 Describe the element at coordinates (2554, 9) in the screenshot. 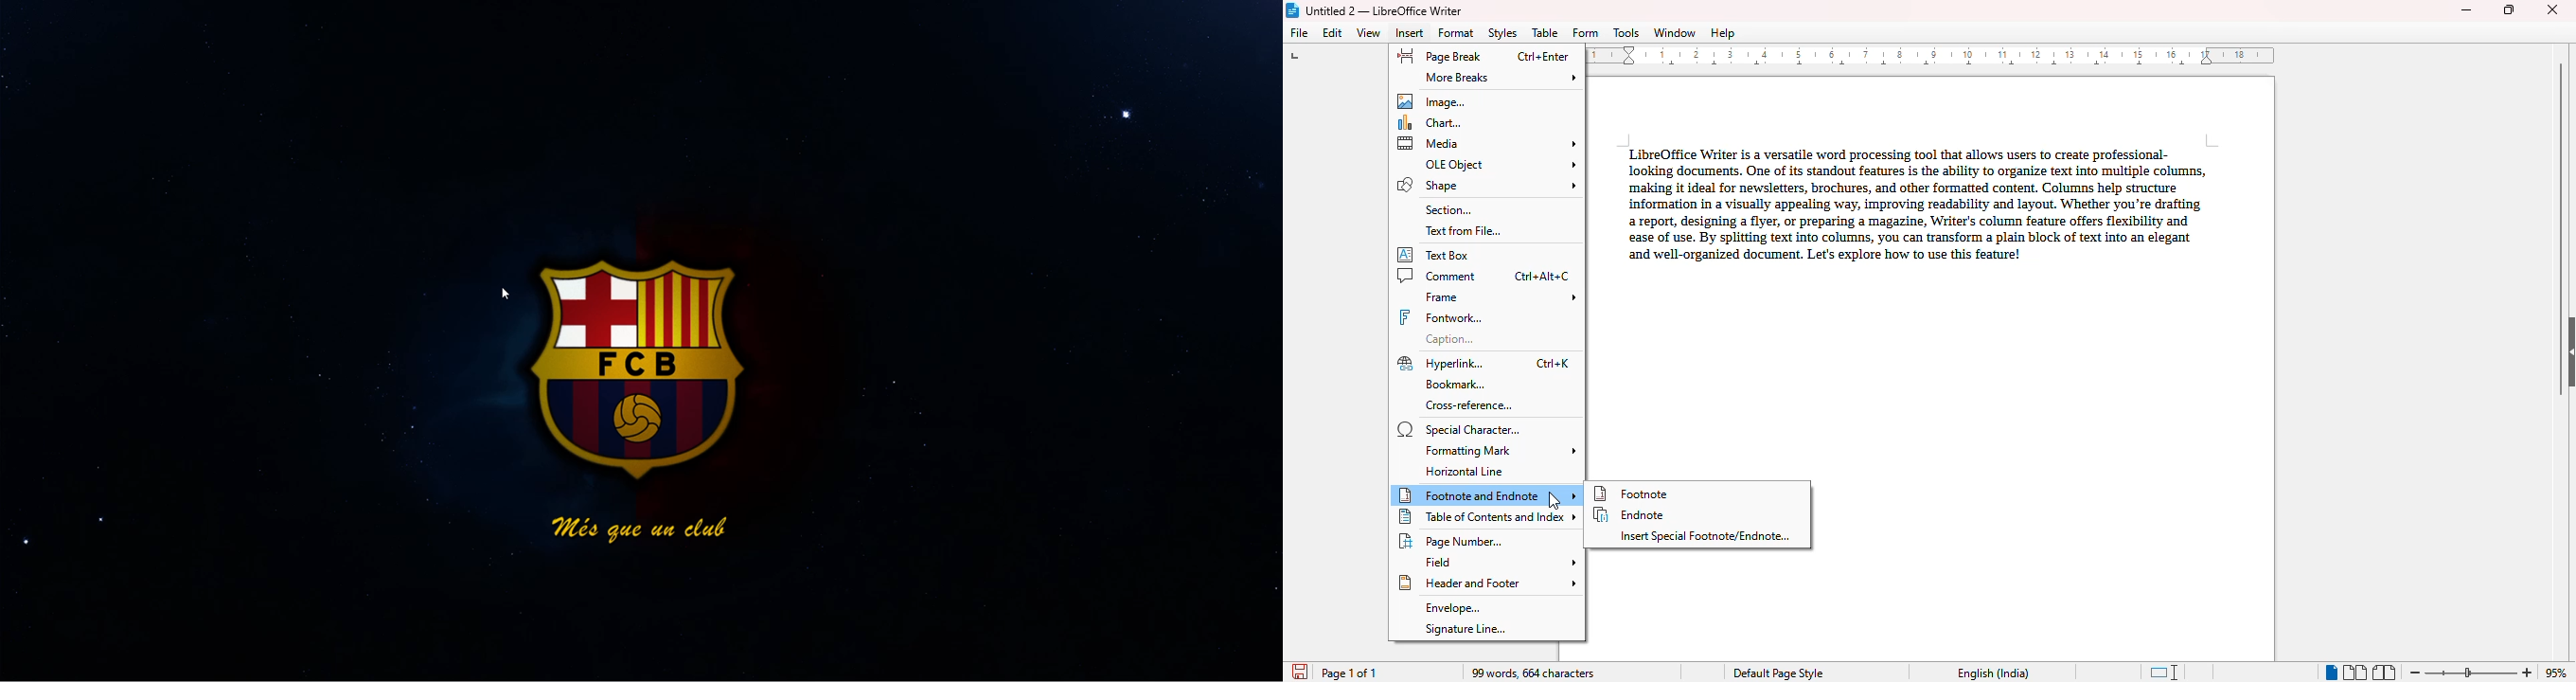

I see `close` at that location.